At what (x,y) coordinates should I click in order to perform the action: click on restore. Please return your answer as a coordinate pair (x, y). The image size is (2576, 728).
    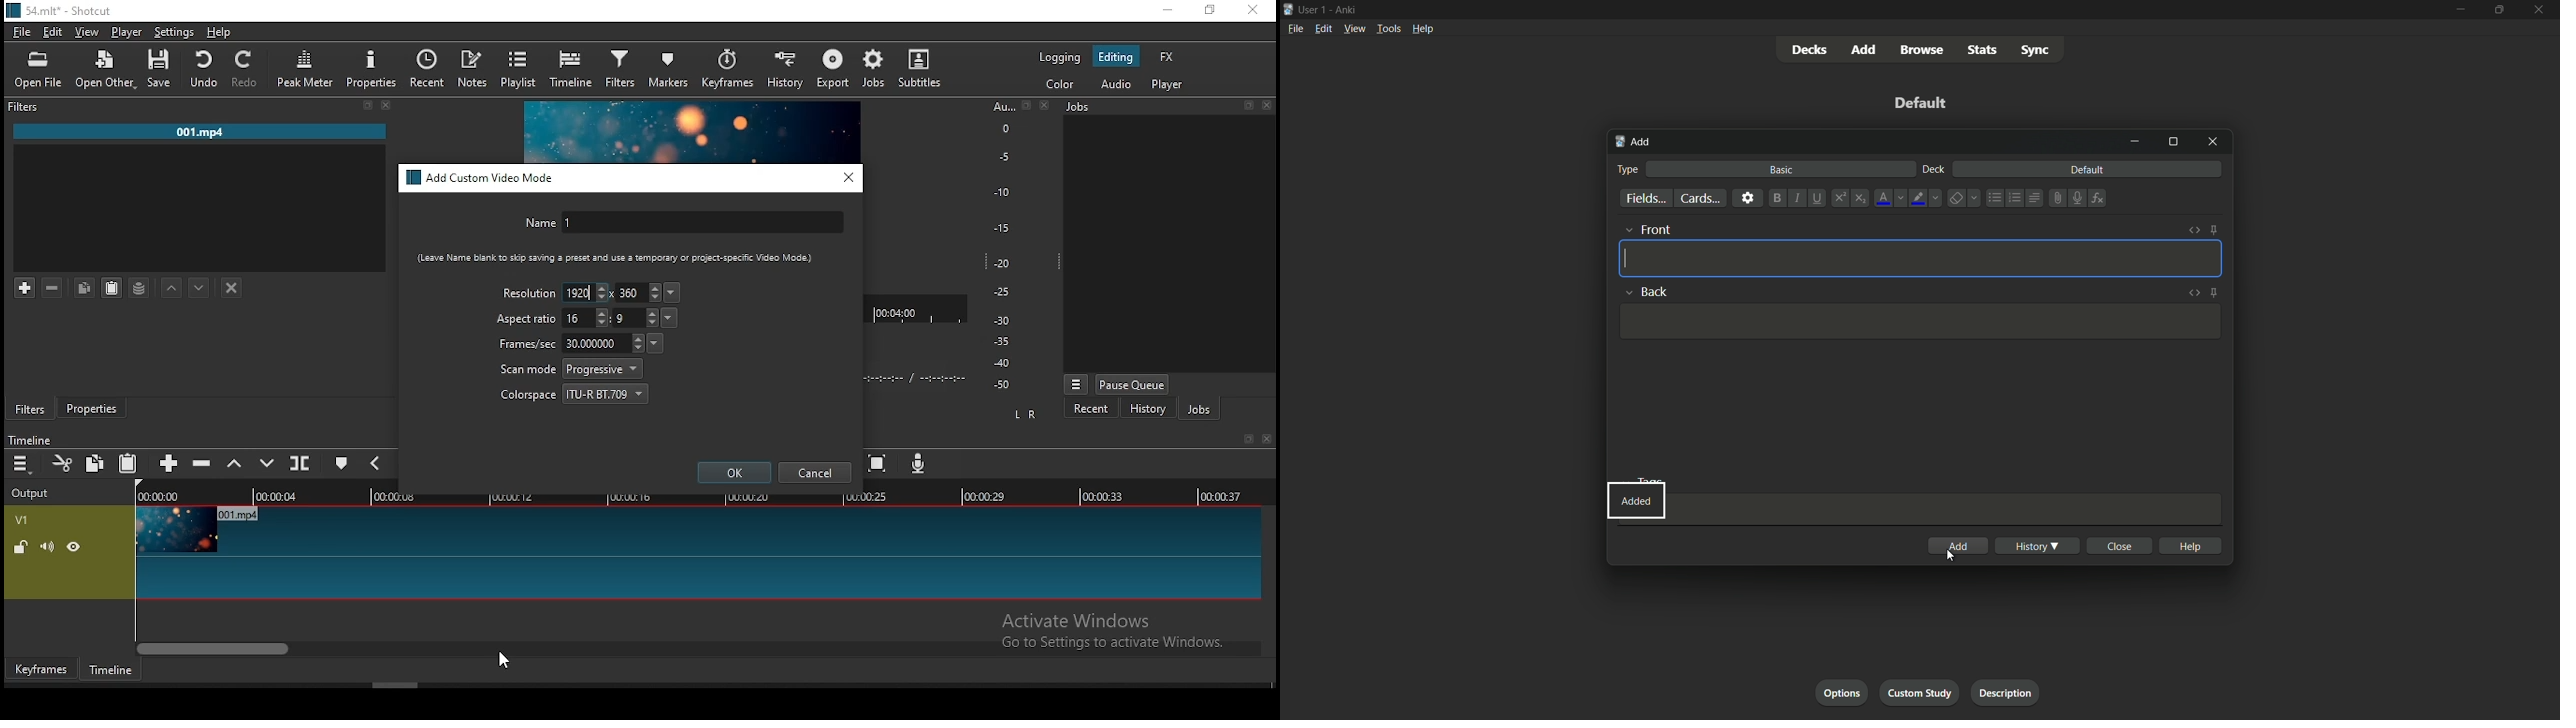
    Looking at the image, I should click on (1208, 11).